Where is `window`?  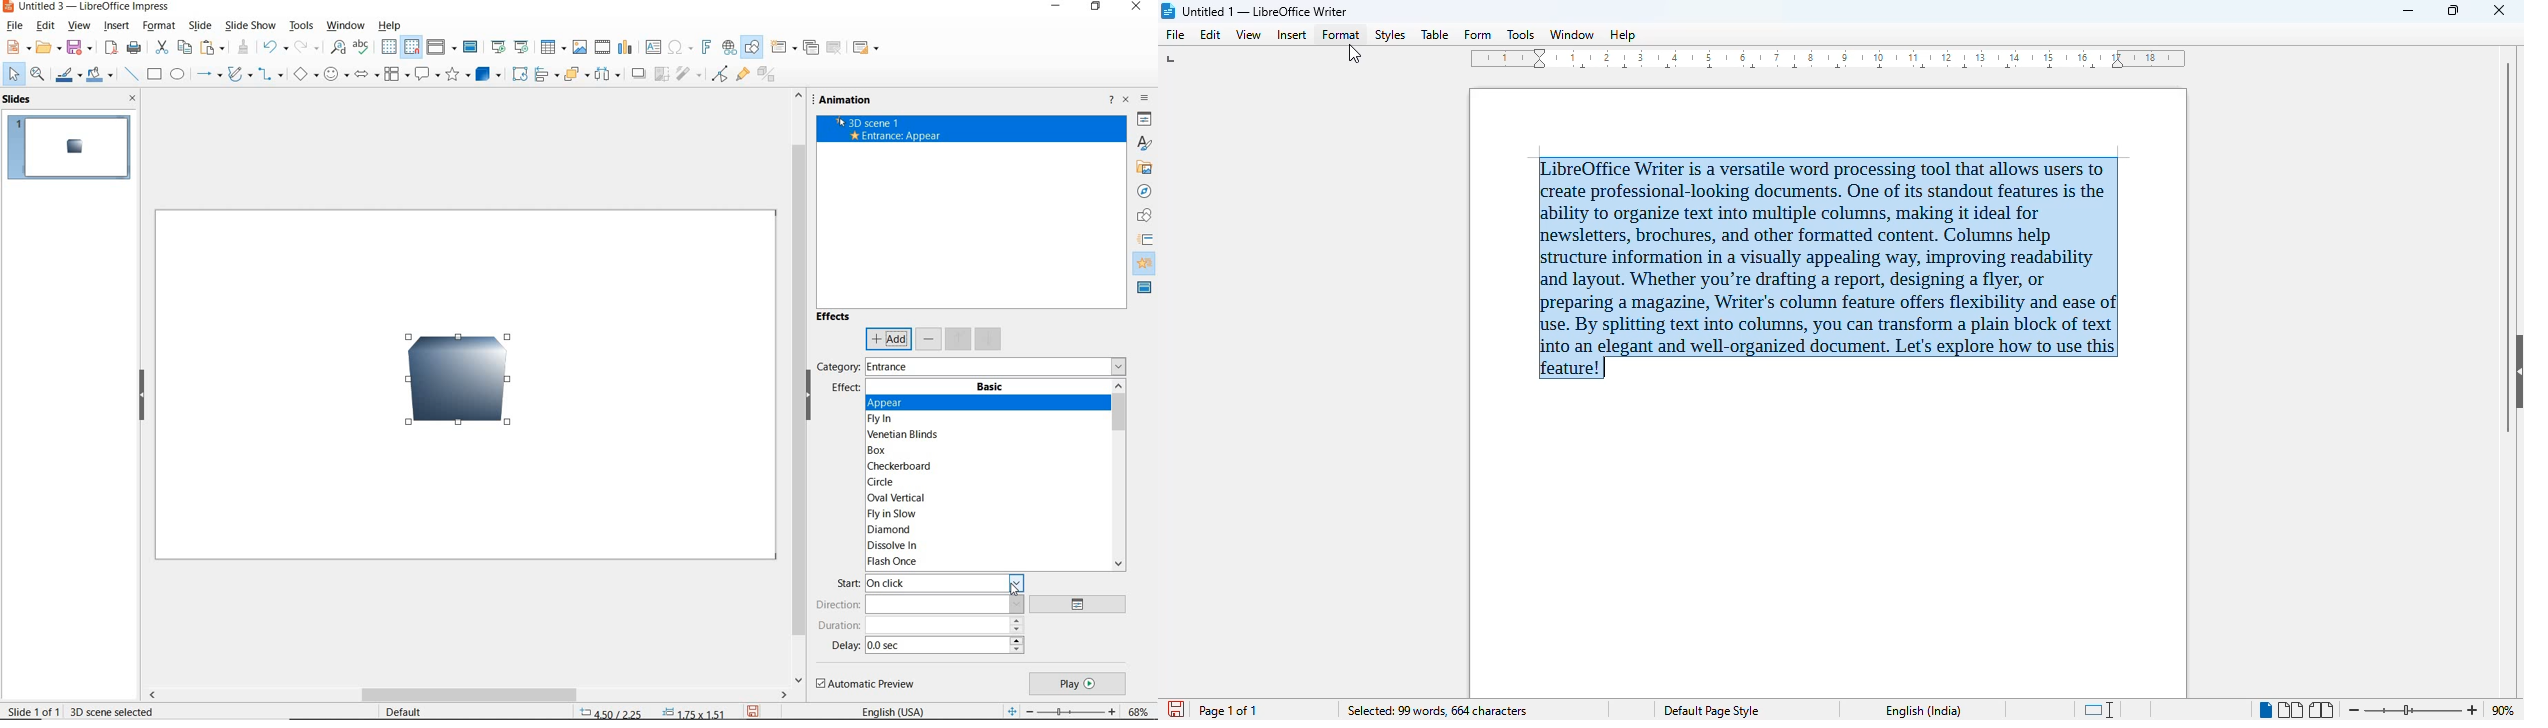 window is located at coordinates (1572, 35).